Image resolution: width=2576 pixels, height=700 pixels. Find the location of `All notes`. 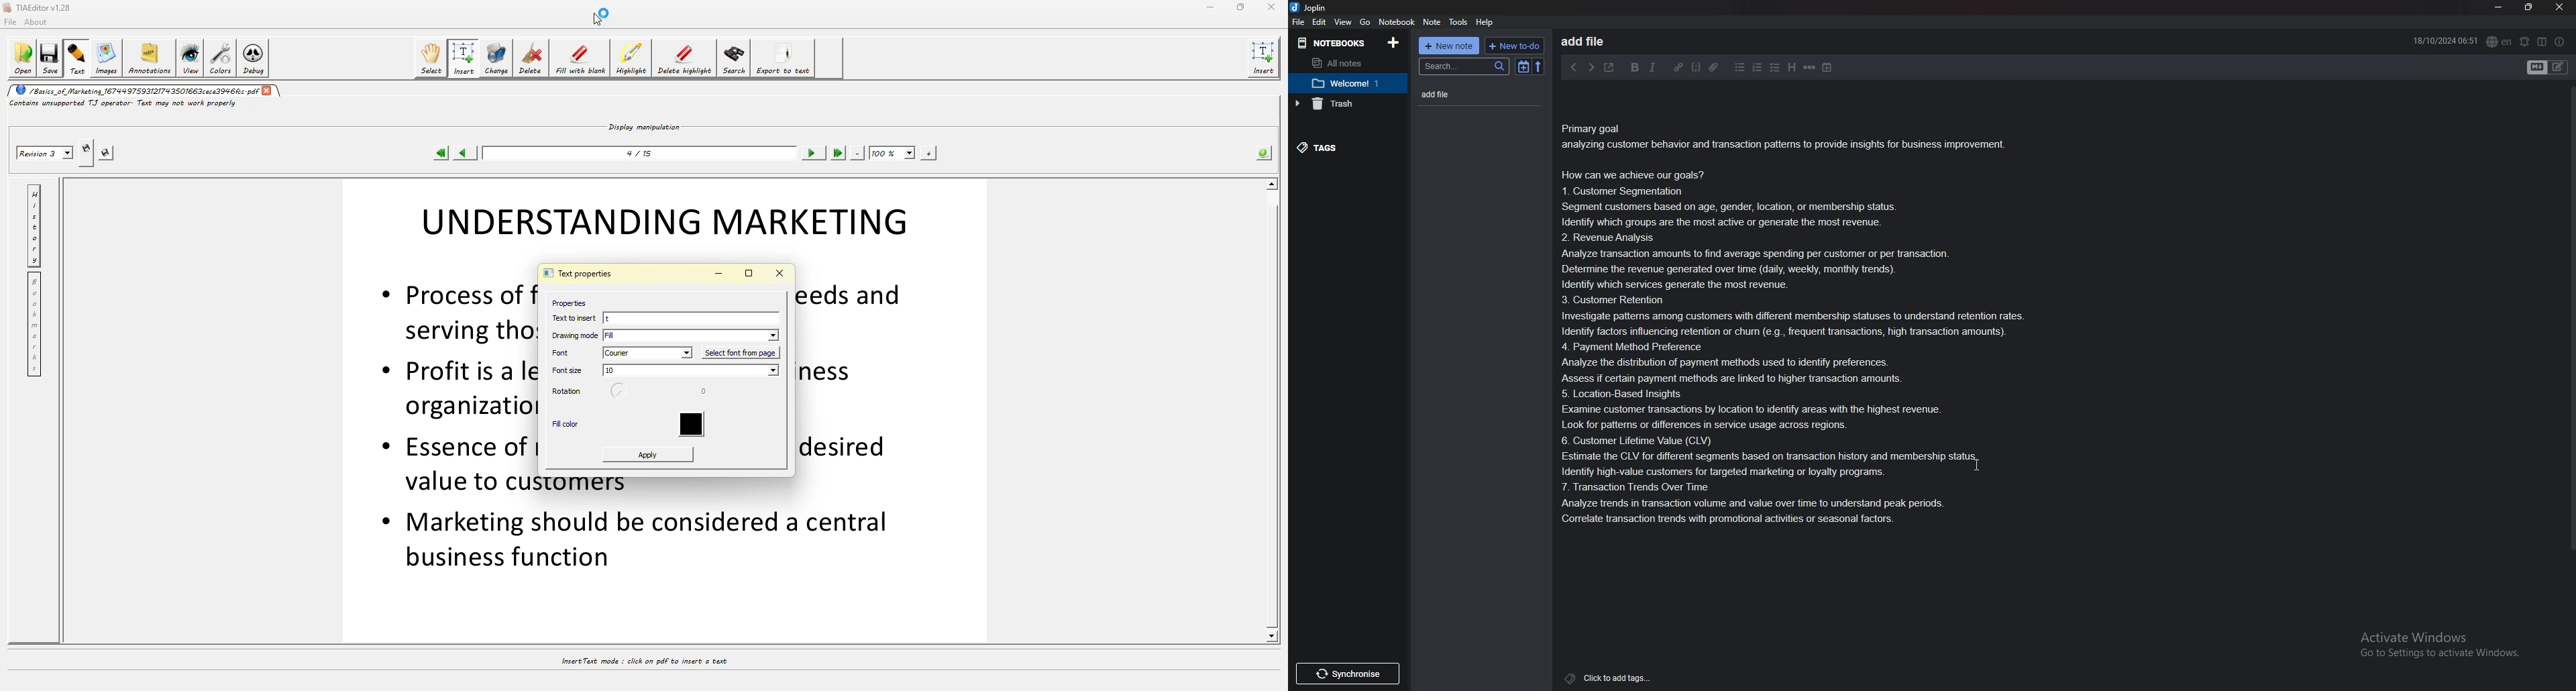

All notes is located at coordinates (1344, 64).